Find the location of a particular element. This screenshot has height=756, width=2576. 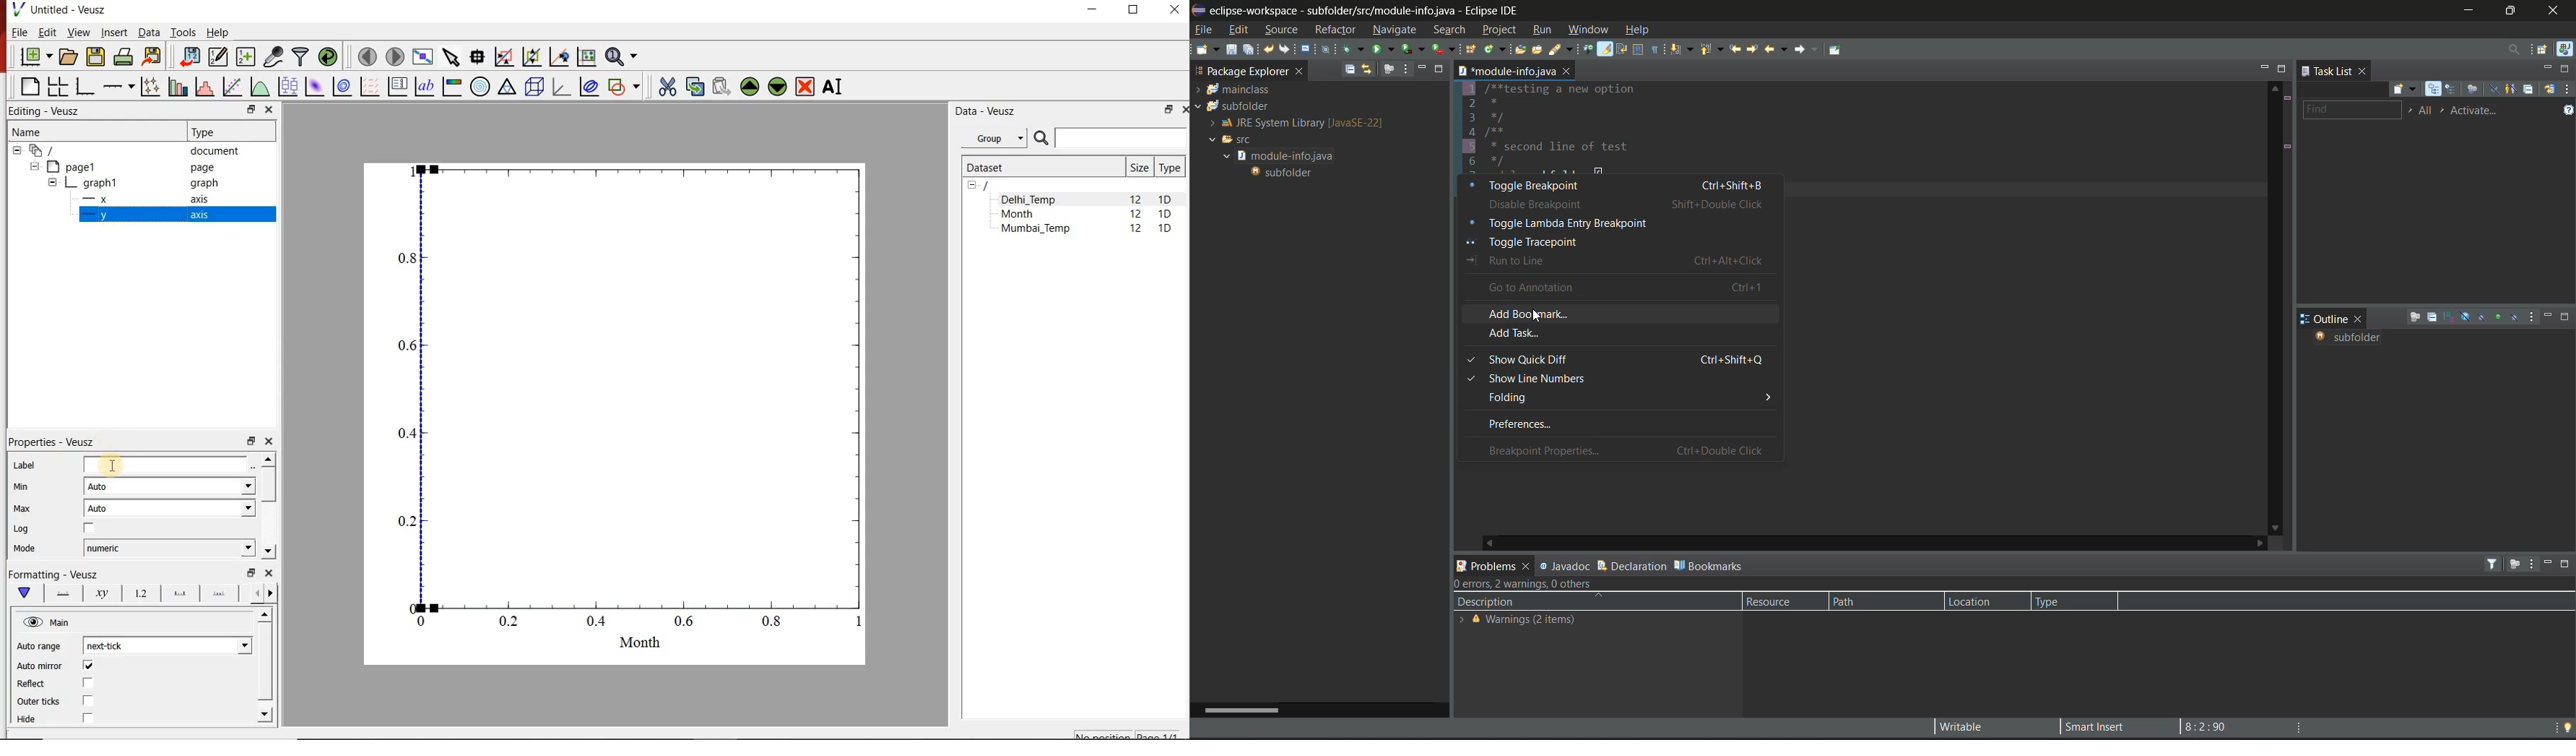

toggle bread crumb is located at coordinates (1590, 50).